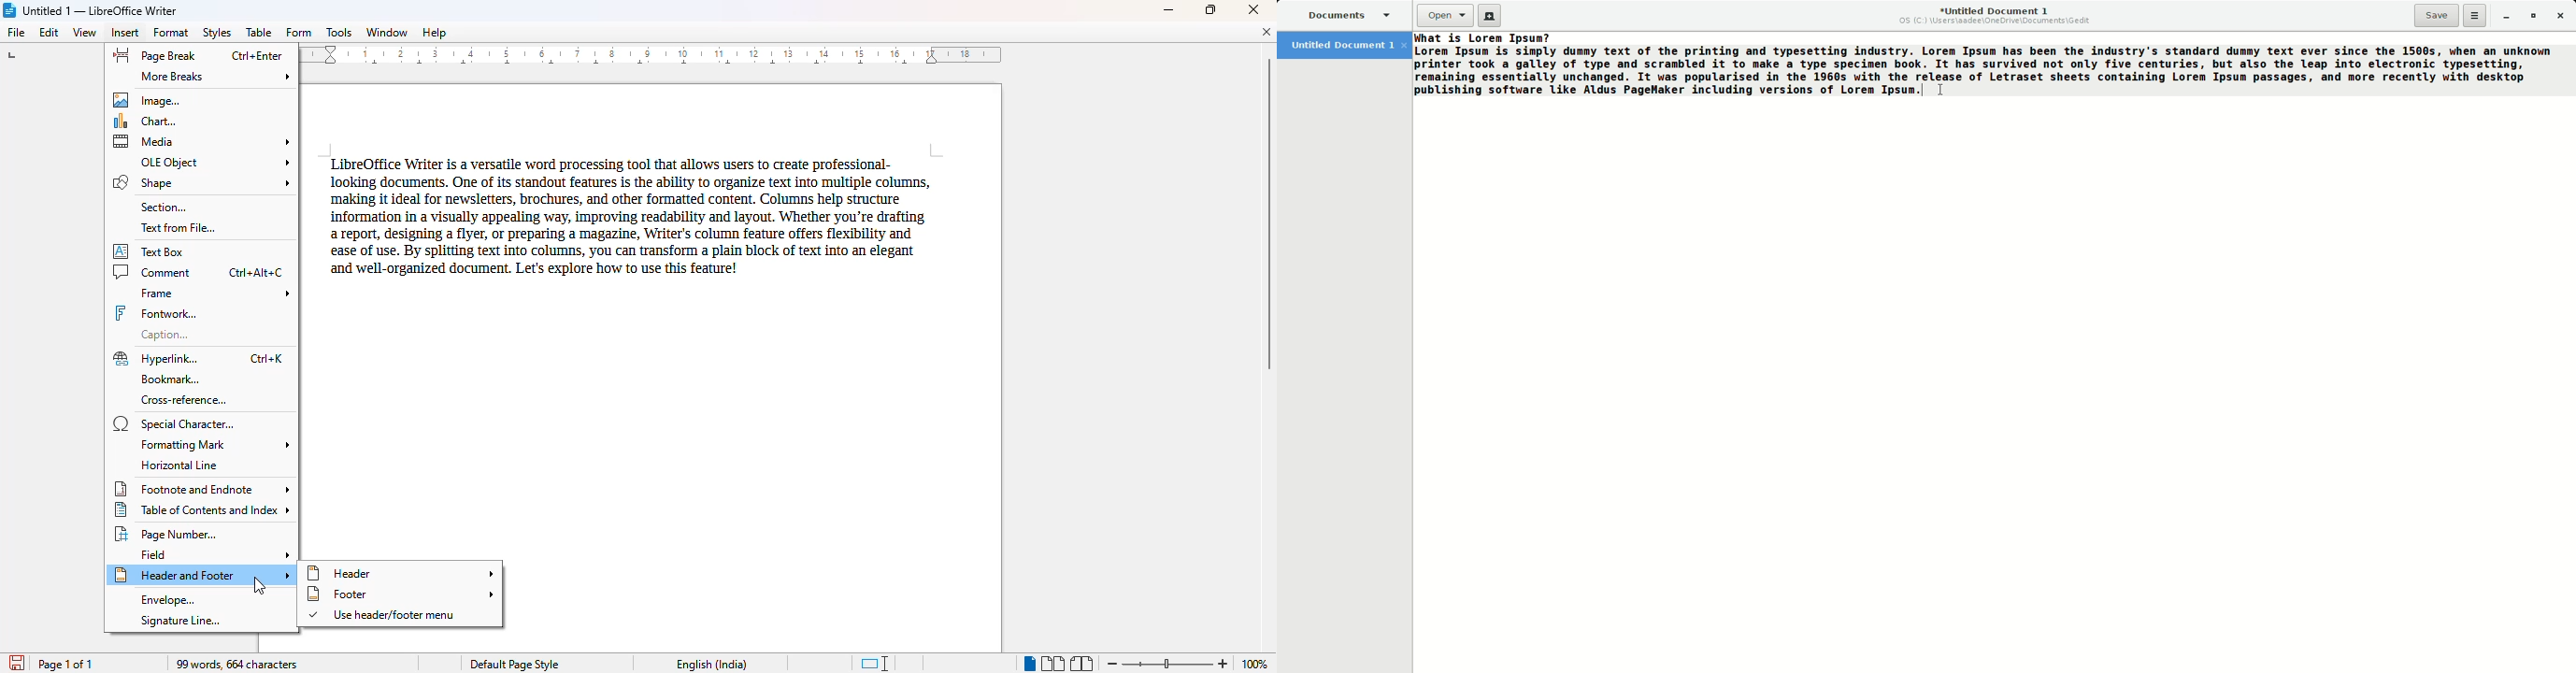 Image resolution: width=2576 pixels, height=700 pixels. Describe the element at coordinates (1169, 10) in the screenshot. I see `minimize` at that location.